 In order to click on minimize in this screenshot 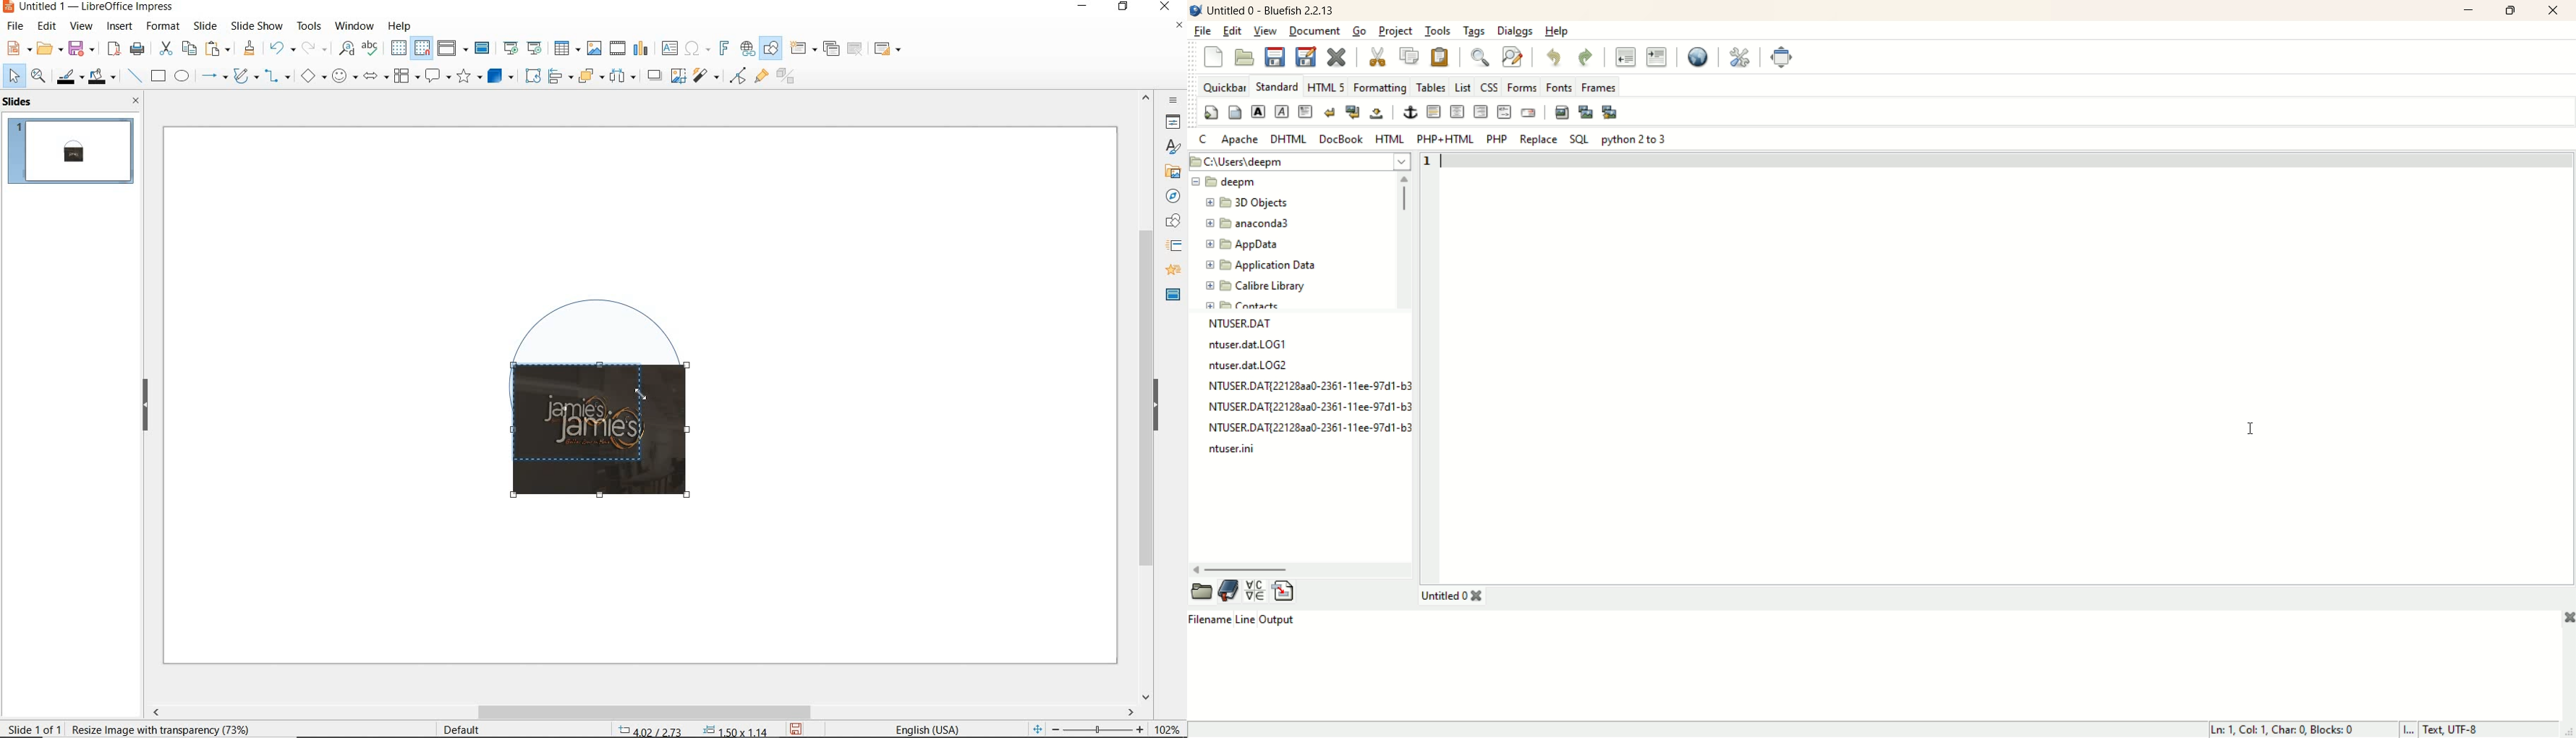, I will do `click(2470, 9)`.